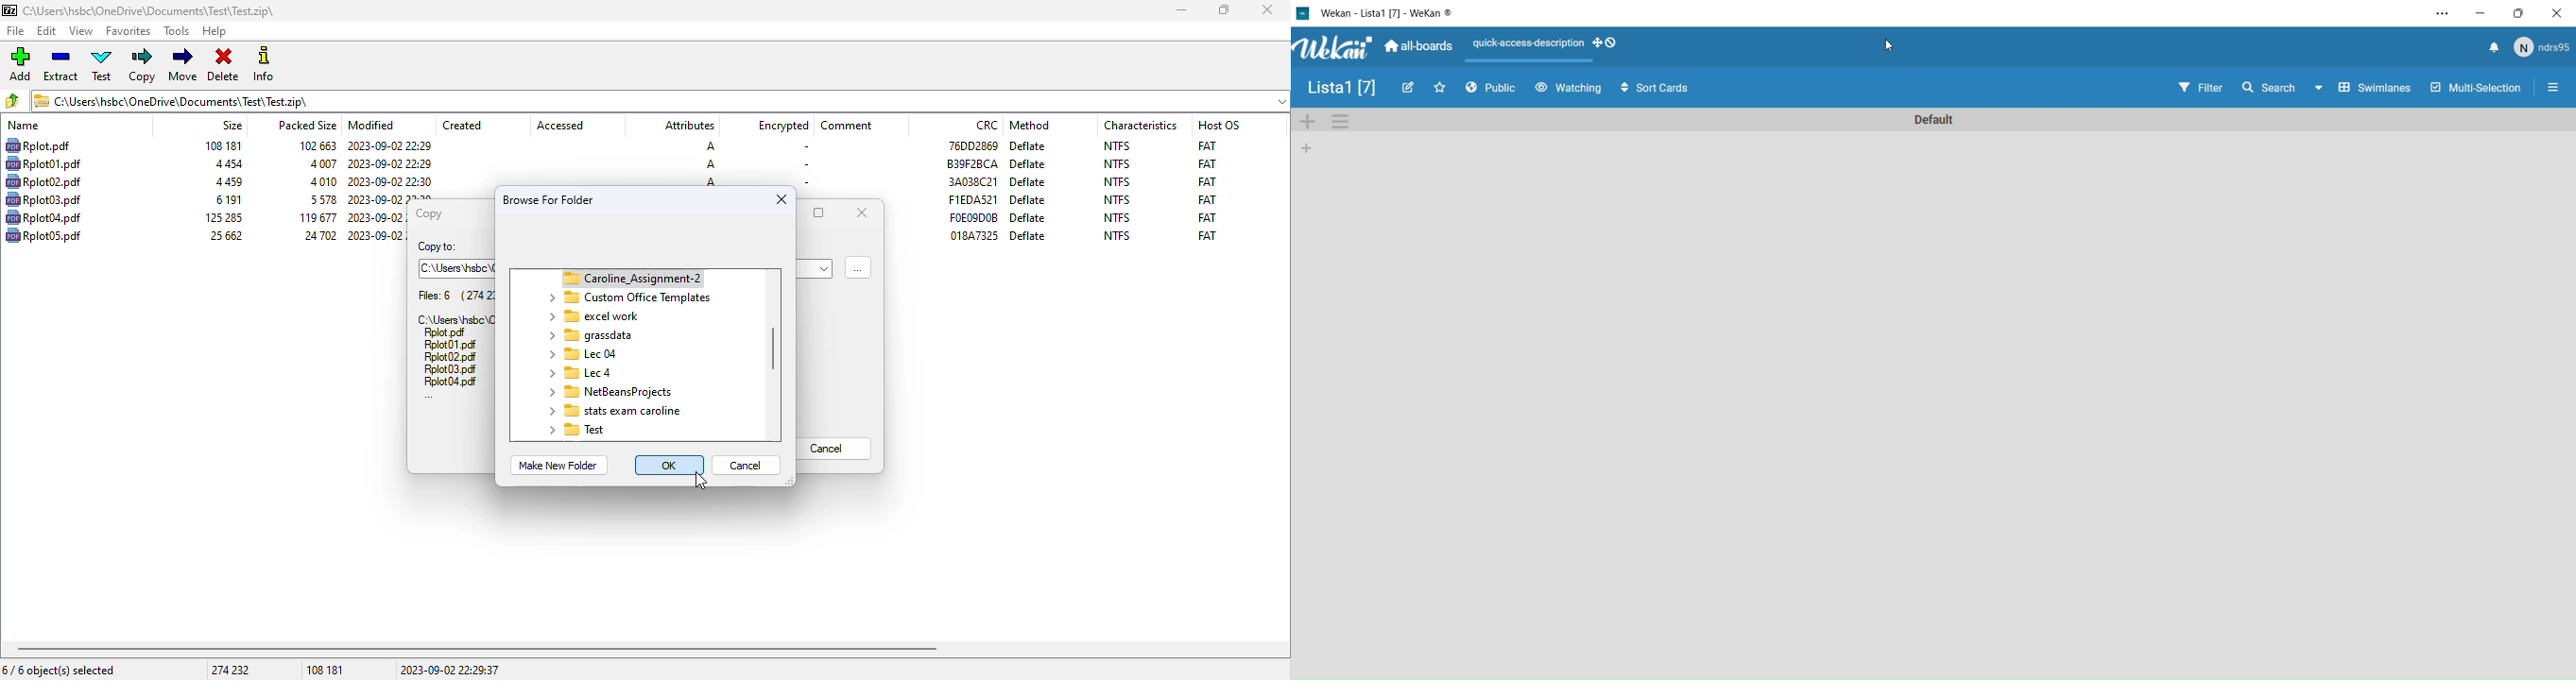 This screenshot has height=700, width=2576. Describe the element at coordinates (711, 164) in the screenshot. I see `A` at that location.